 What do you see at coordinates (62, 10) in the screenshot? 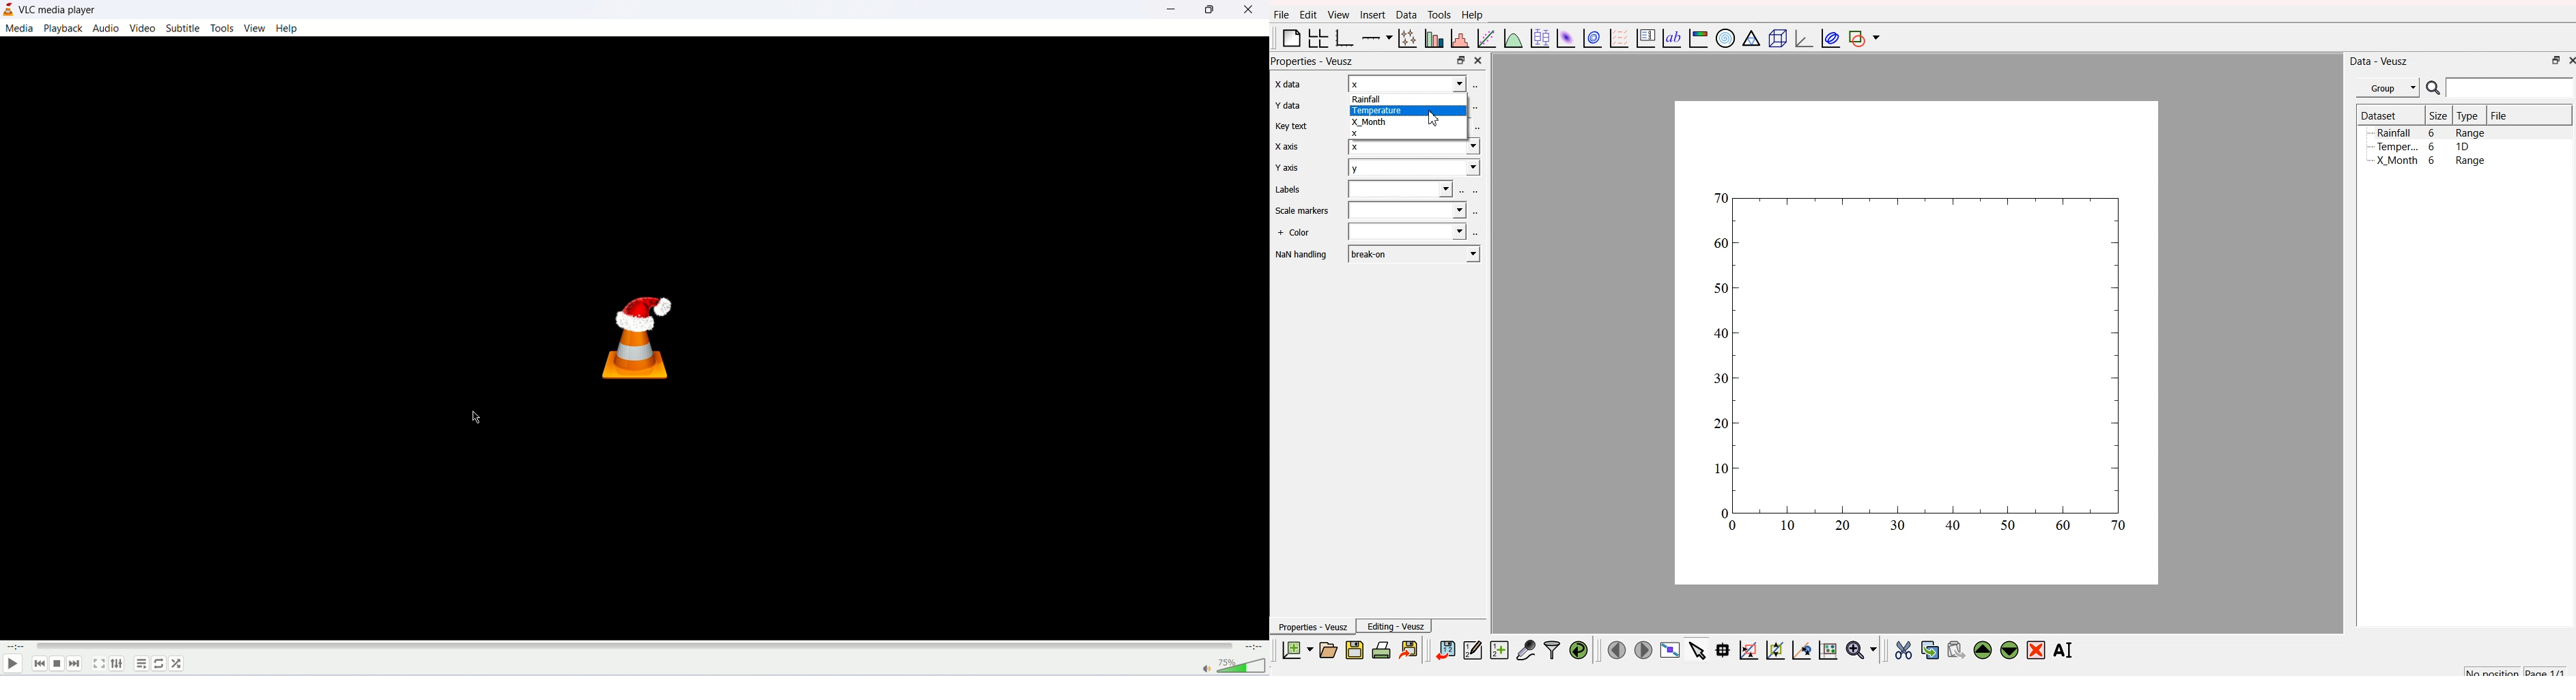
I see `vlc media player` at bounding box center [62, 10].